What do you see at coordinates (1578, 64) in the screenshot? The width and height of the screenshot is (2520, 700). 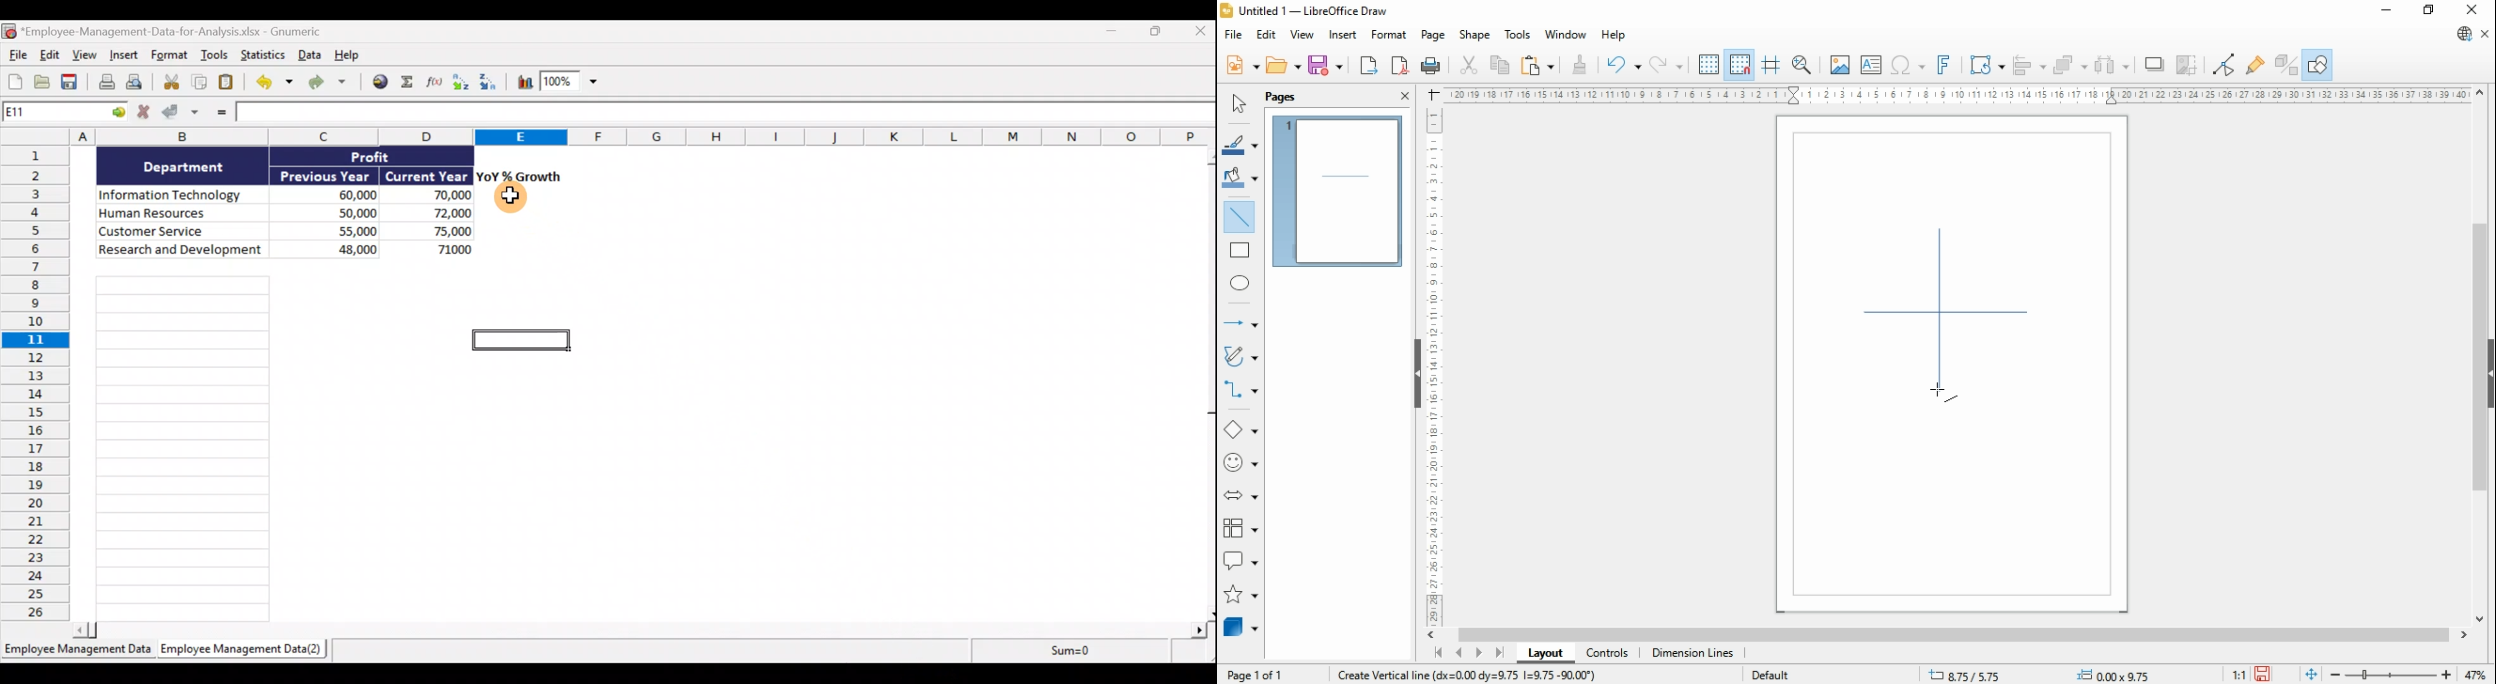 I see `clone formatting` at bounding box center [1578, 64].